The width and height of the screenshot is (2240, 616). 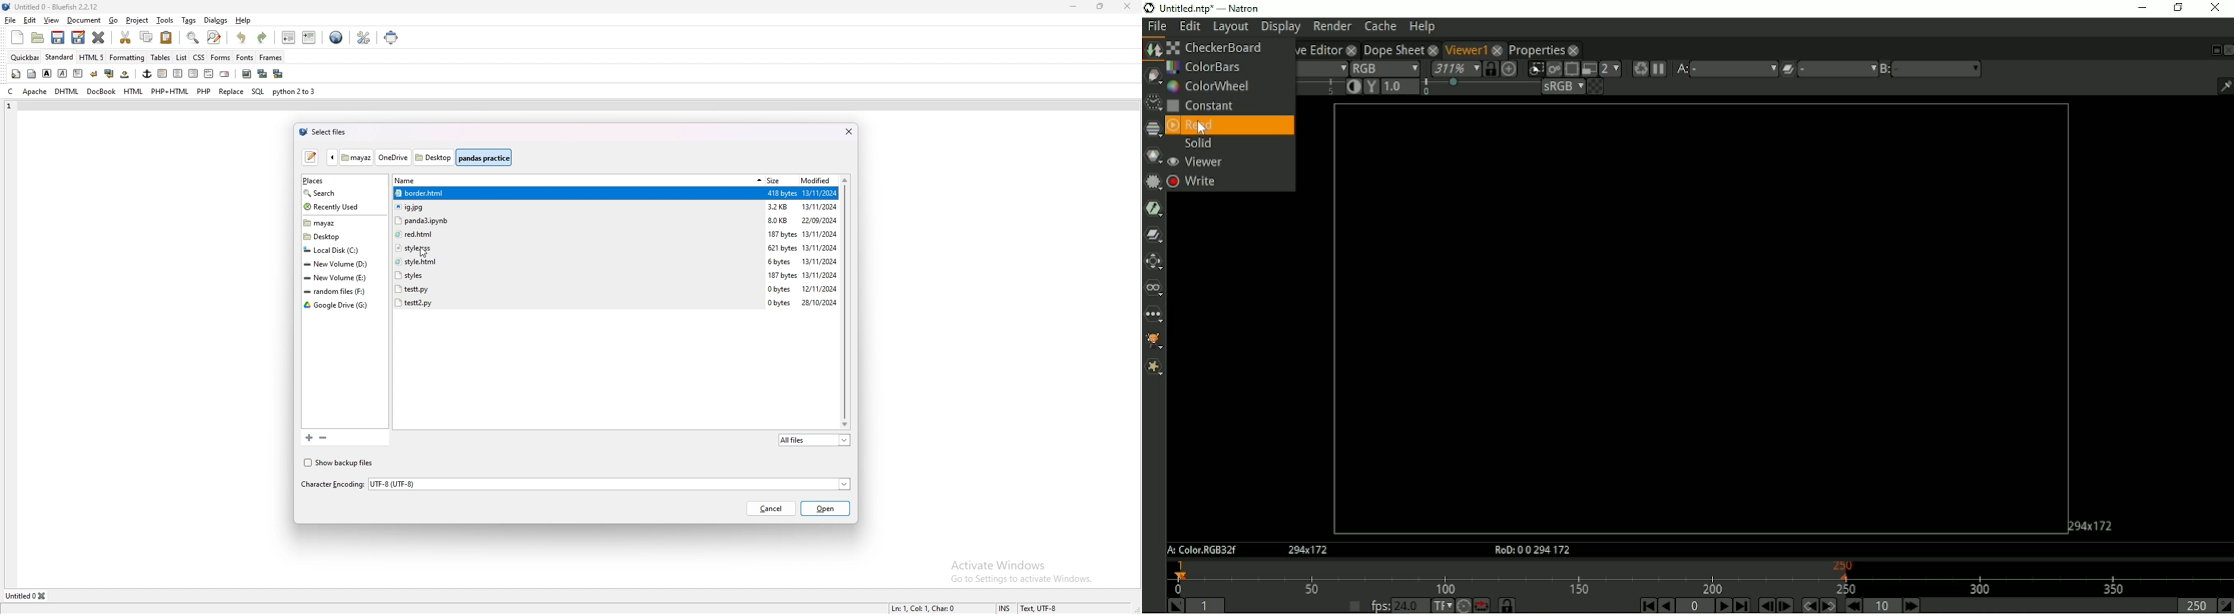 I want to click on insert thumbnail, so click(x=262, y=74).